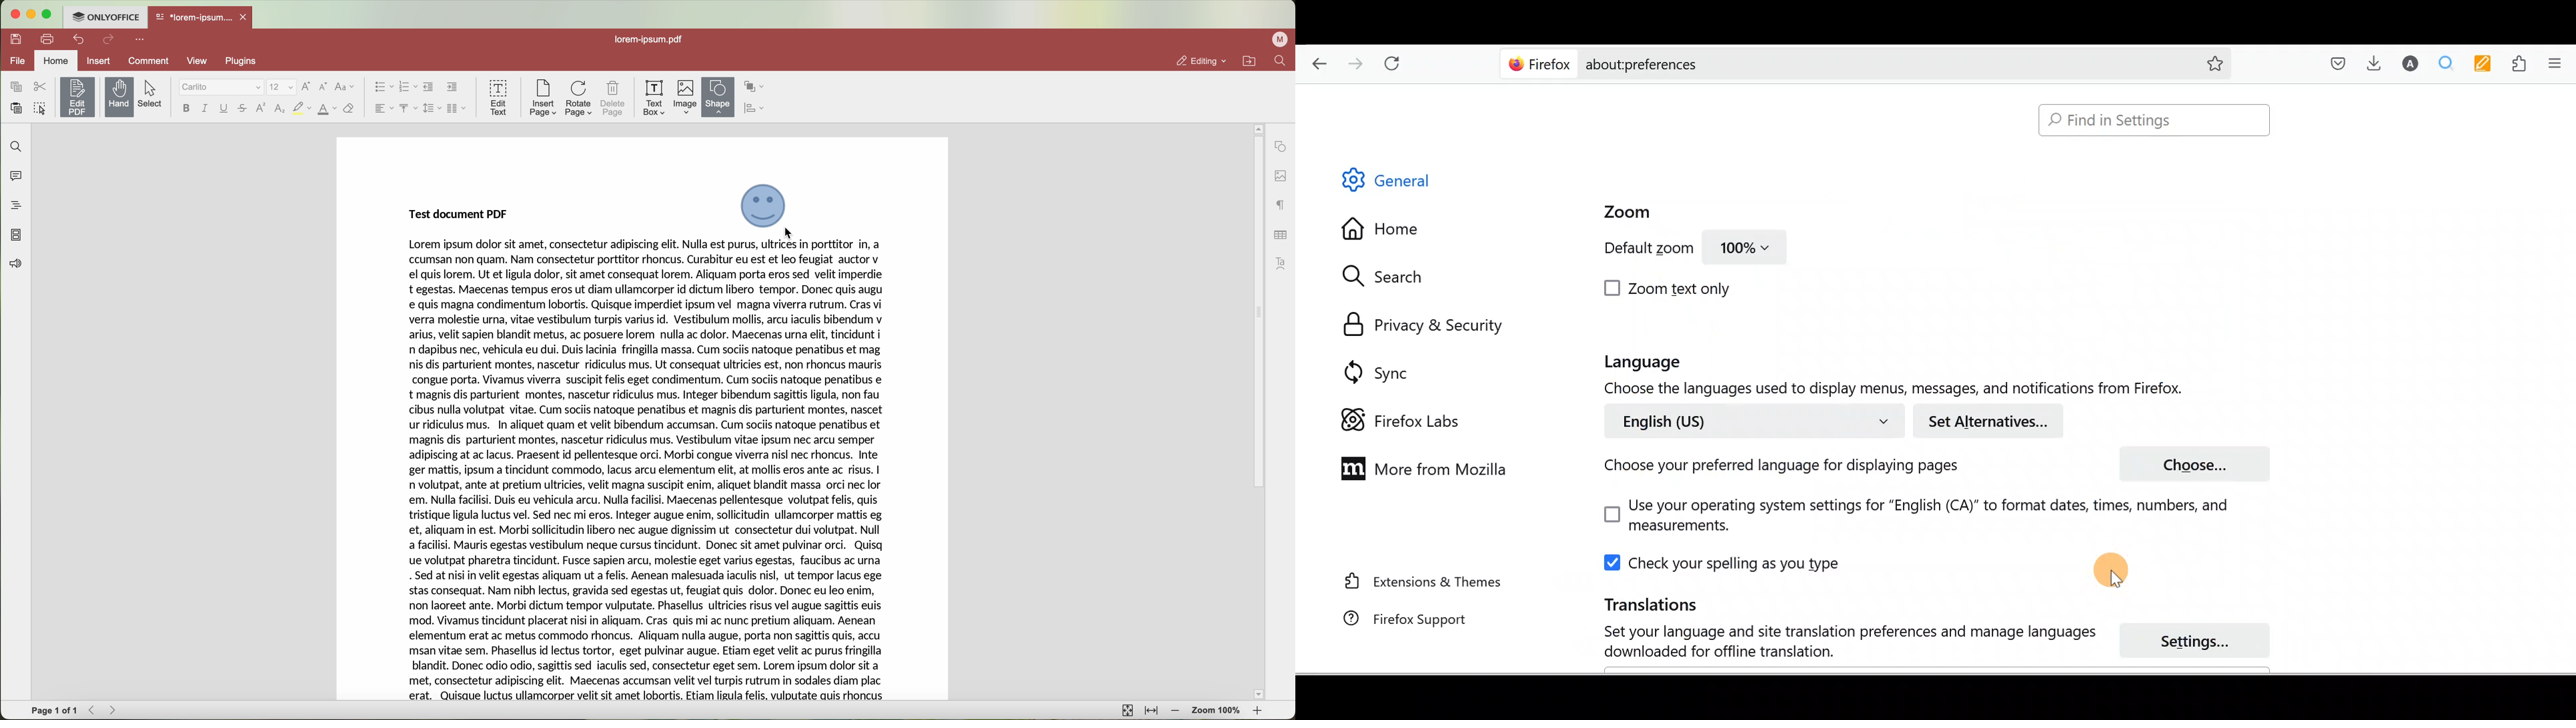 The height and width of the screenshot is (728, 2576). I want to click on insert page, so click(541, 98).